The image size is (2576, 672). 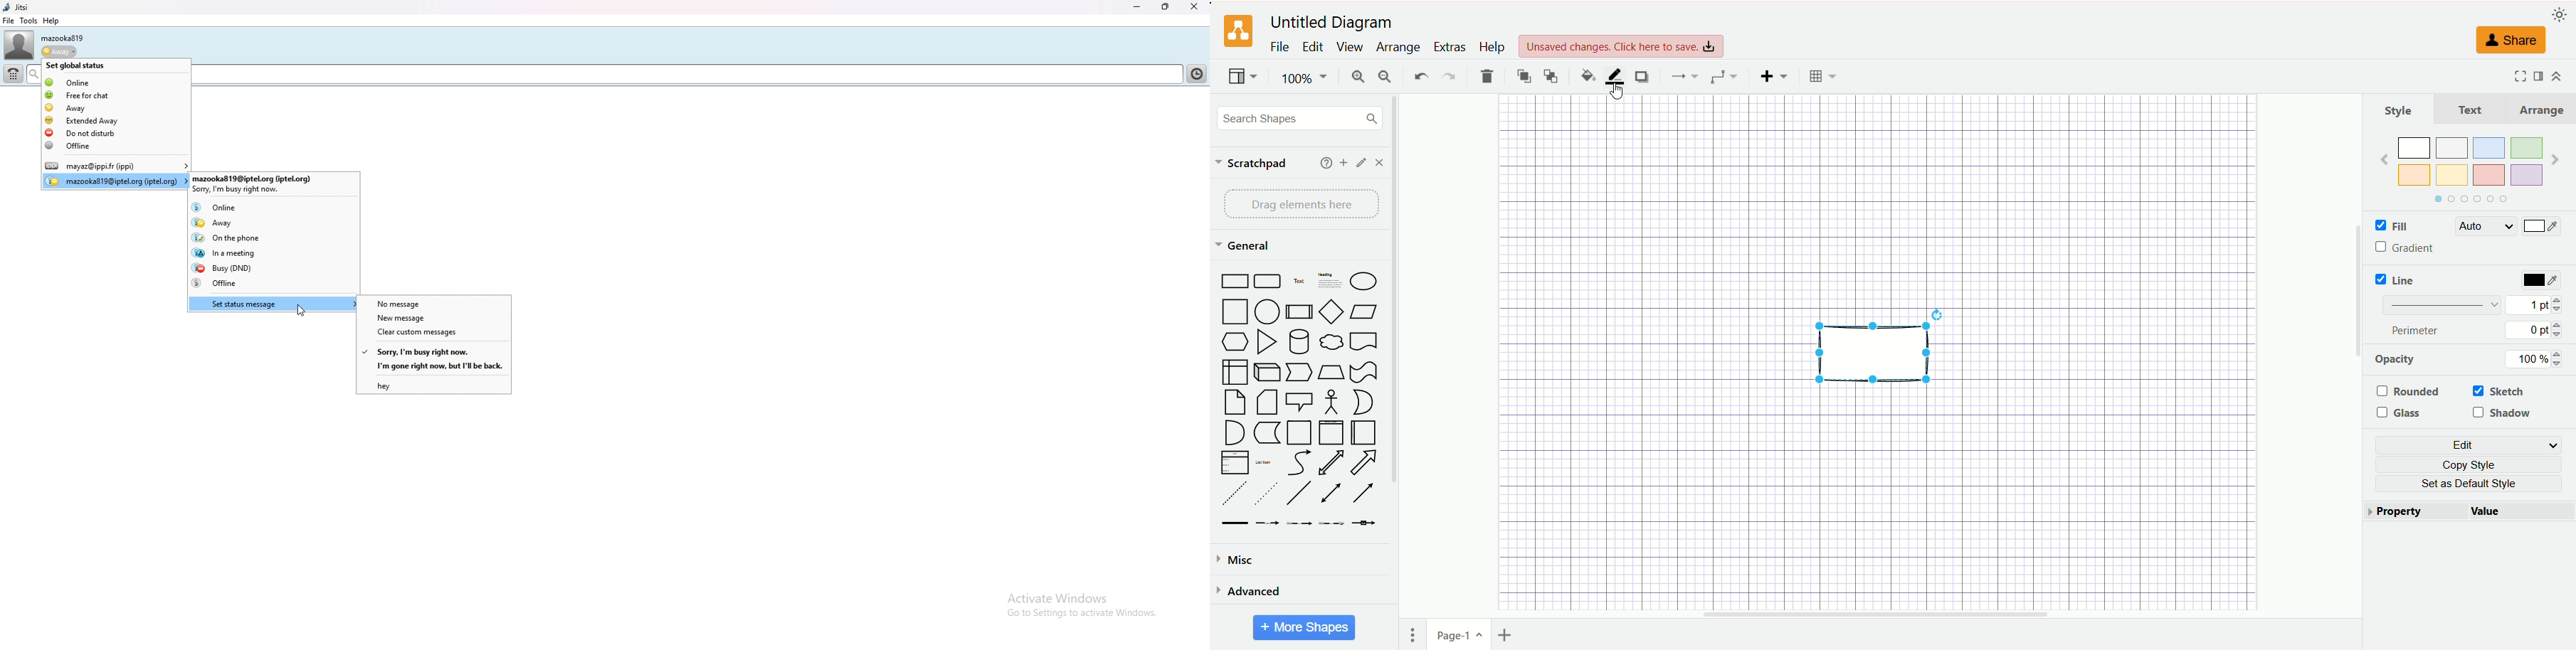 I want to click on do not disturb, so click(x=117, y=132).